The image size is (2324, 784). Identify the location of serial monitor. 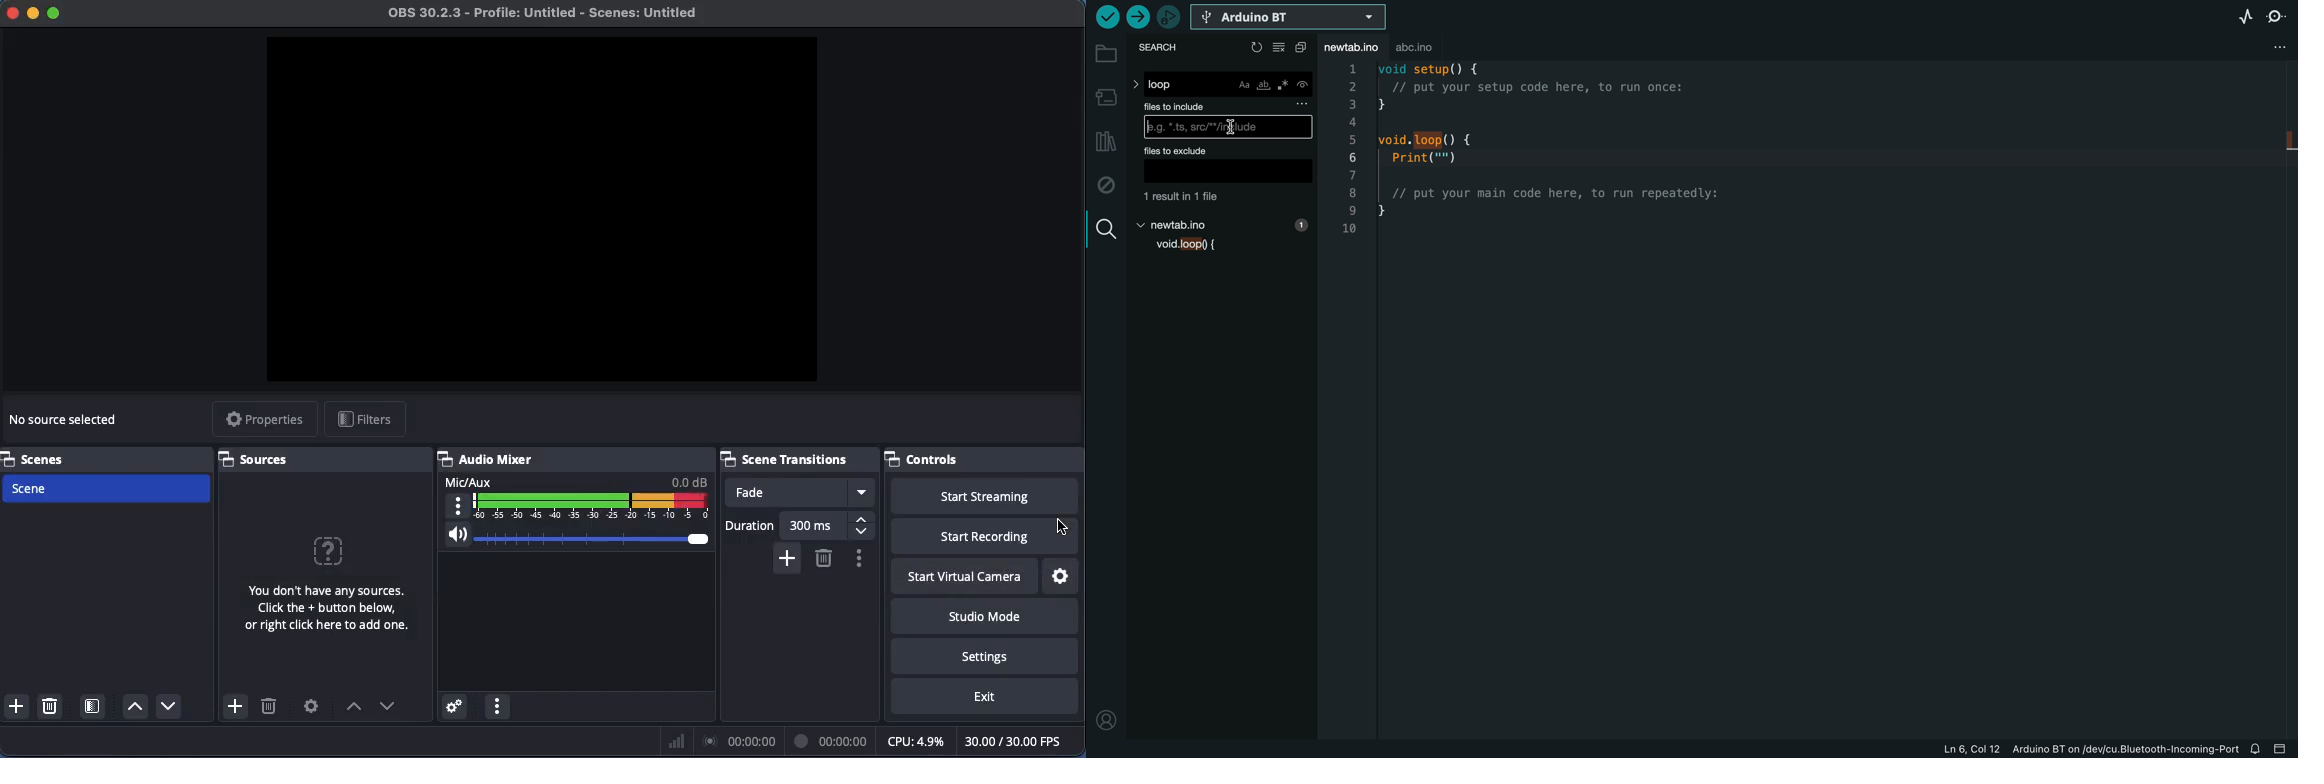
(2281, 14).